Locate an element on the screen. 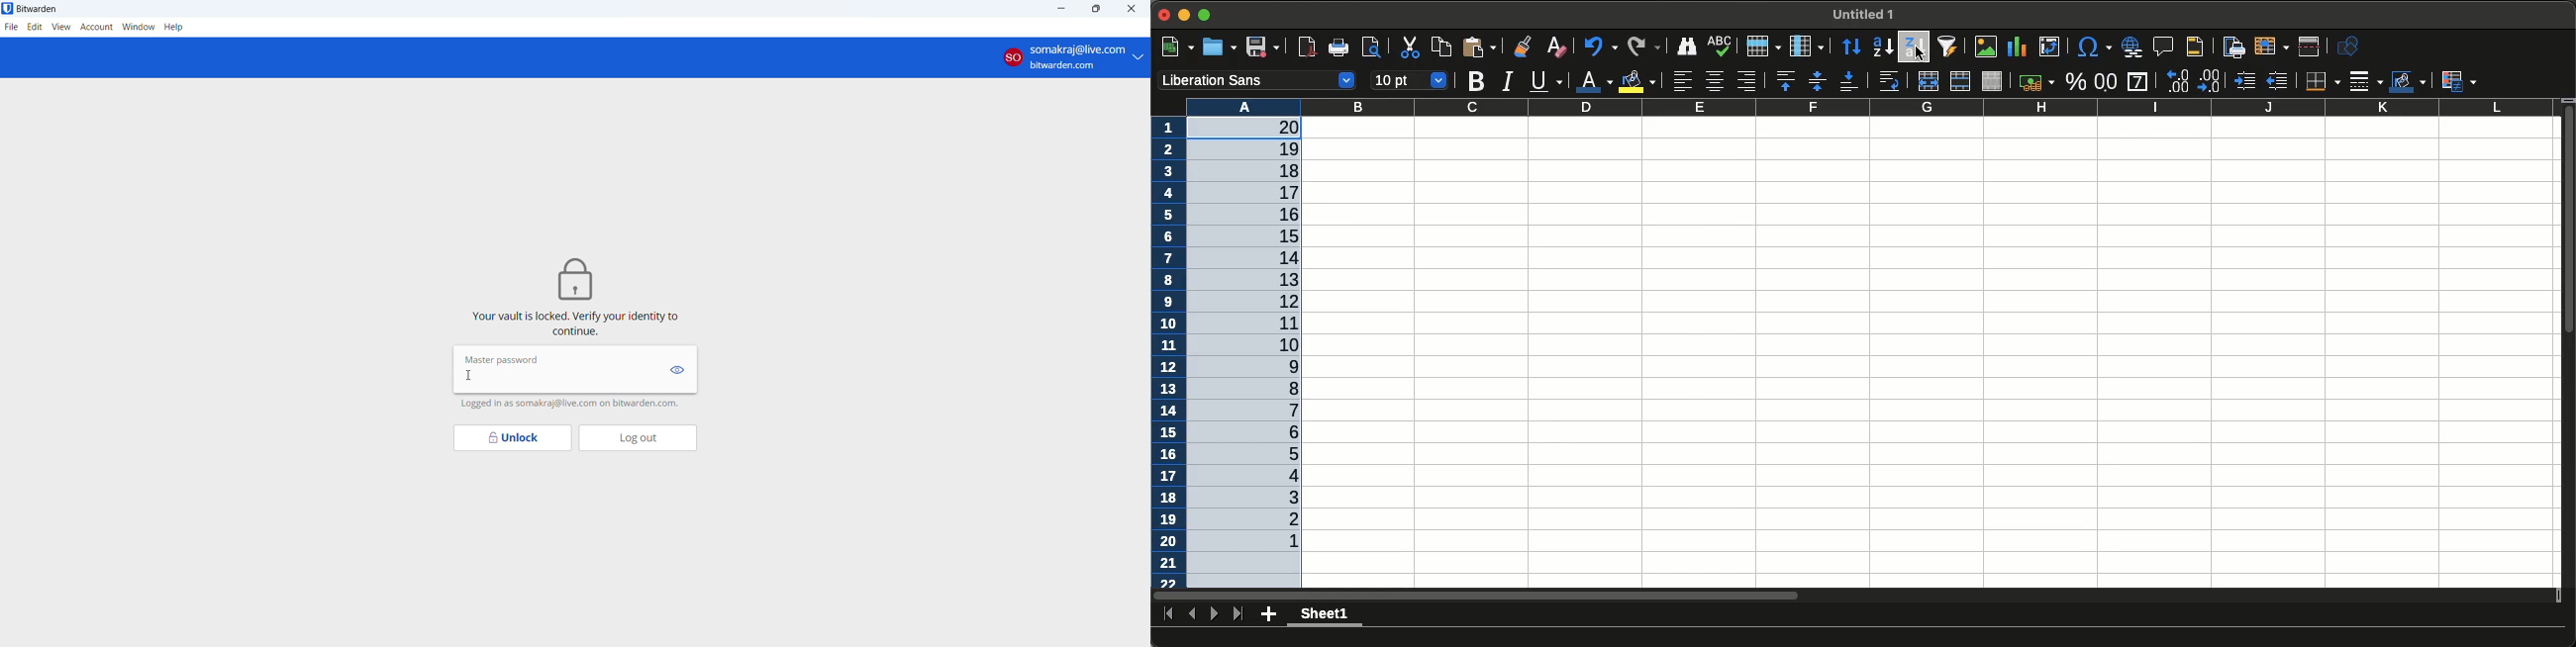  Headers and footers is located at coordinates (2193, 46).